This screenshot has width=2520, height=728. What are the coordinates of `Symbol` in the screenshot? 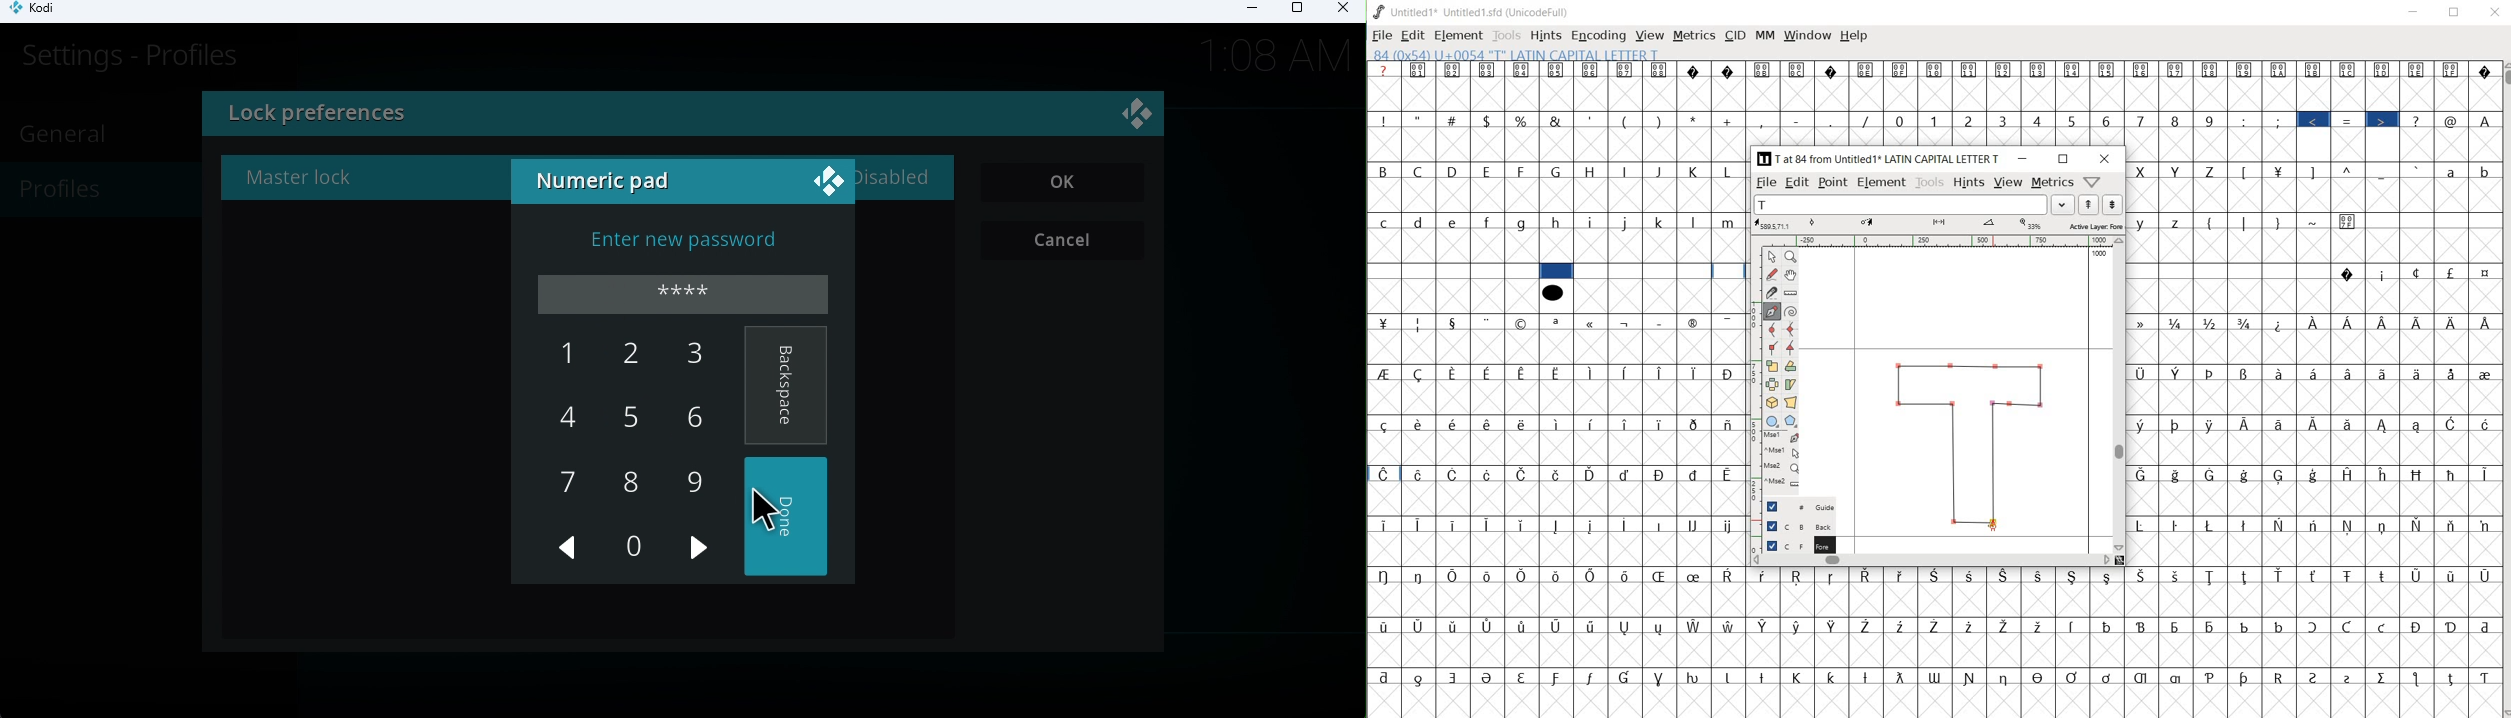 It's located at (1695, 575).